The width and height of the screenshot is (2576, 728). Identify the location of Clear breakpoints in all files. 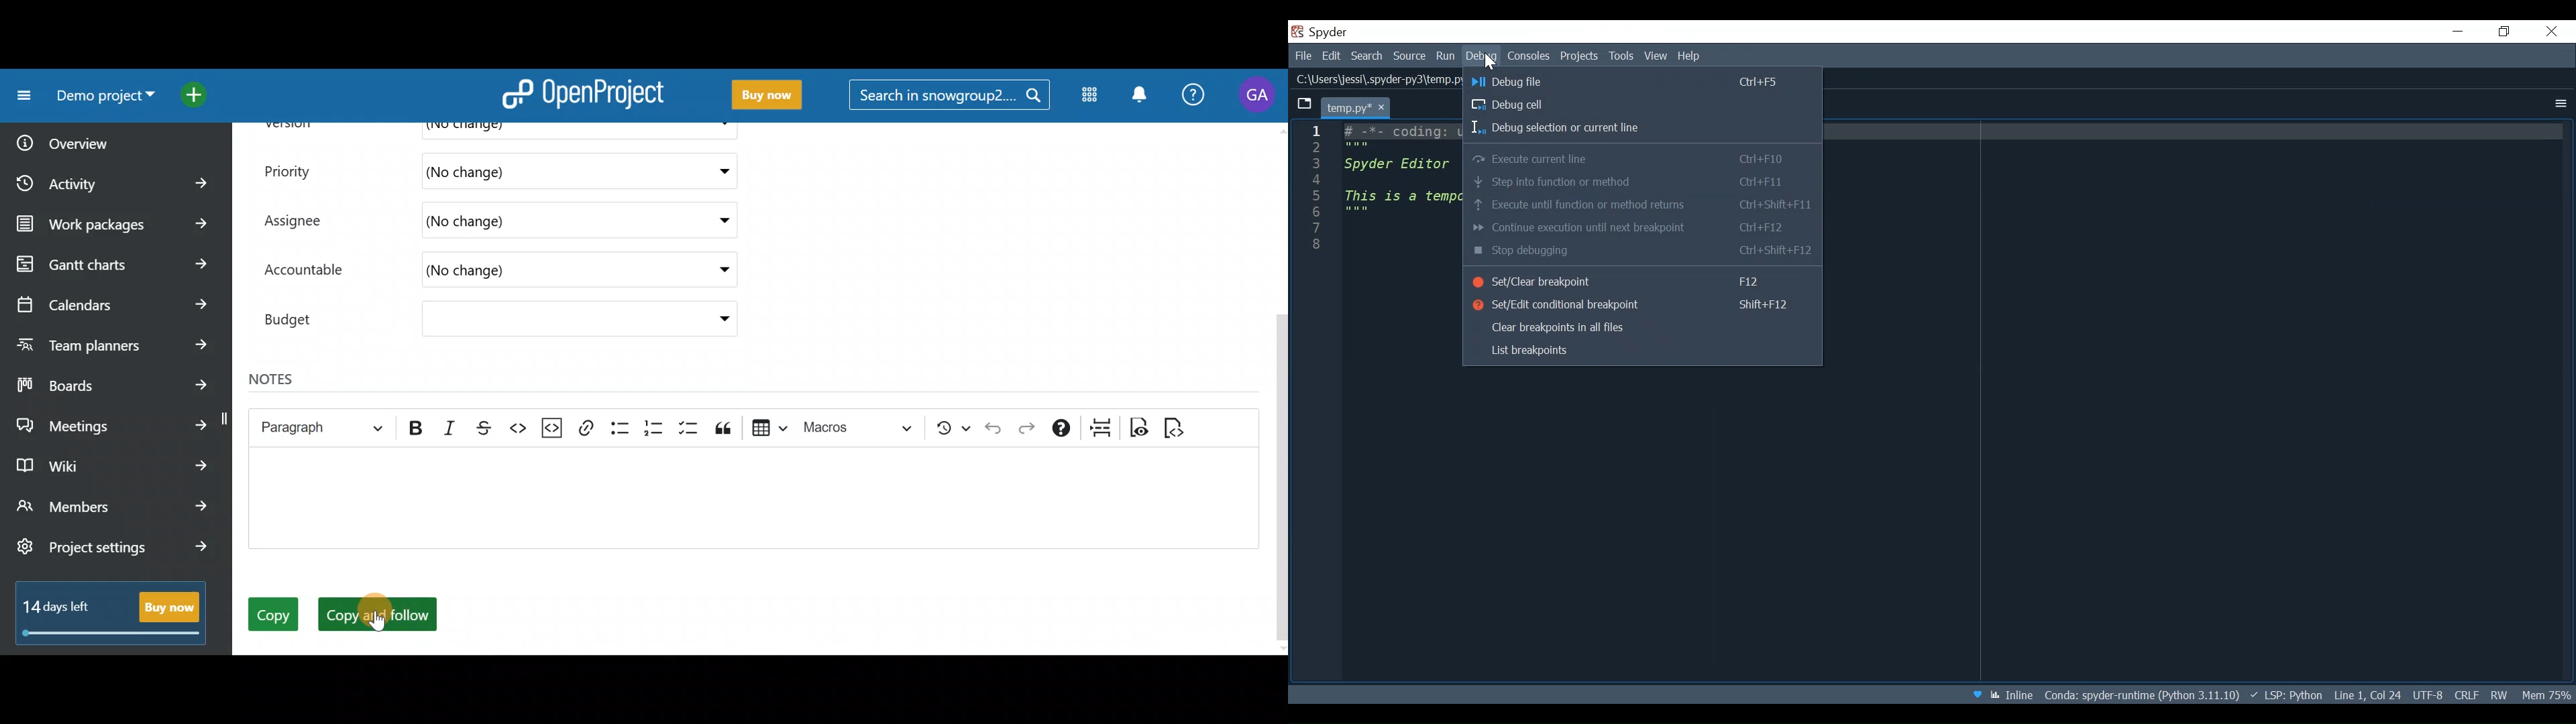
(1640, 329).